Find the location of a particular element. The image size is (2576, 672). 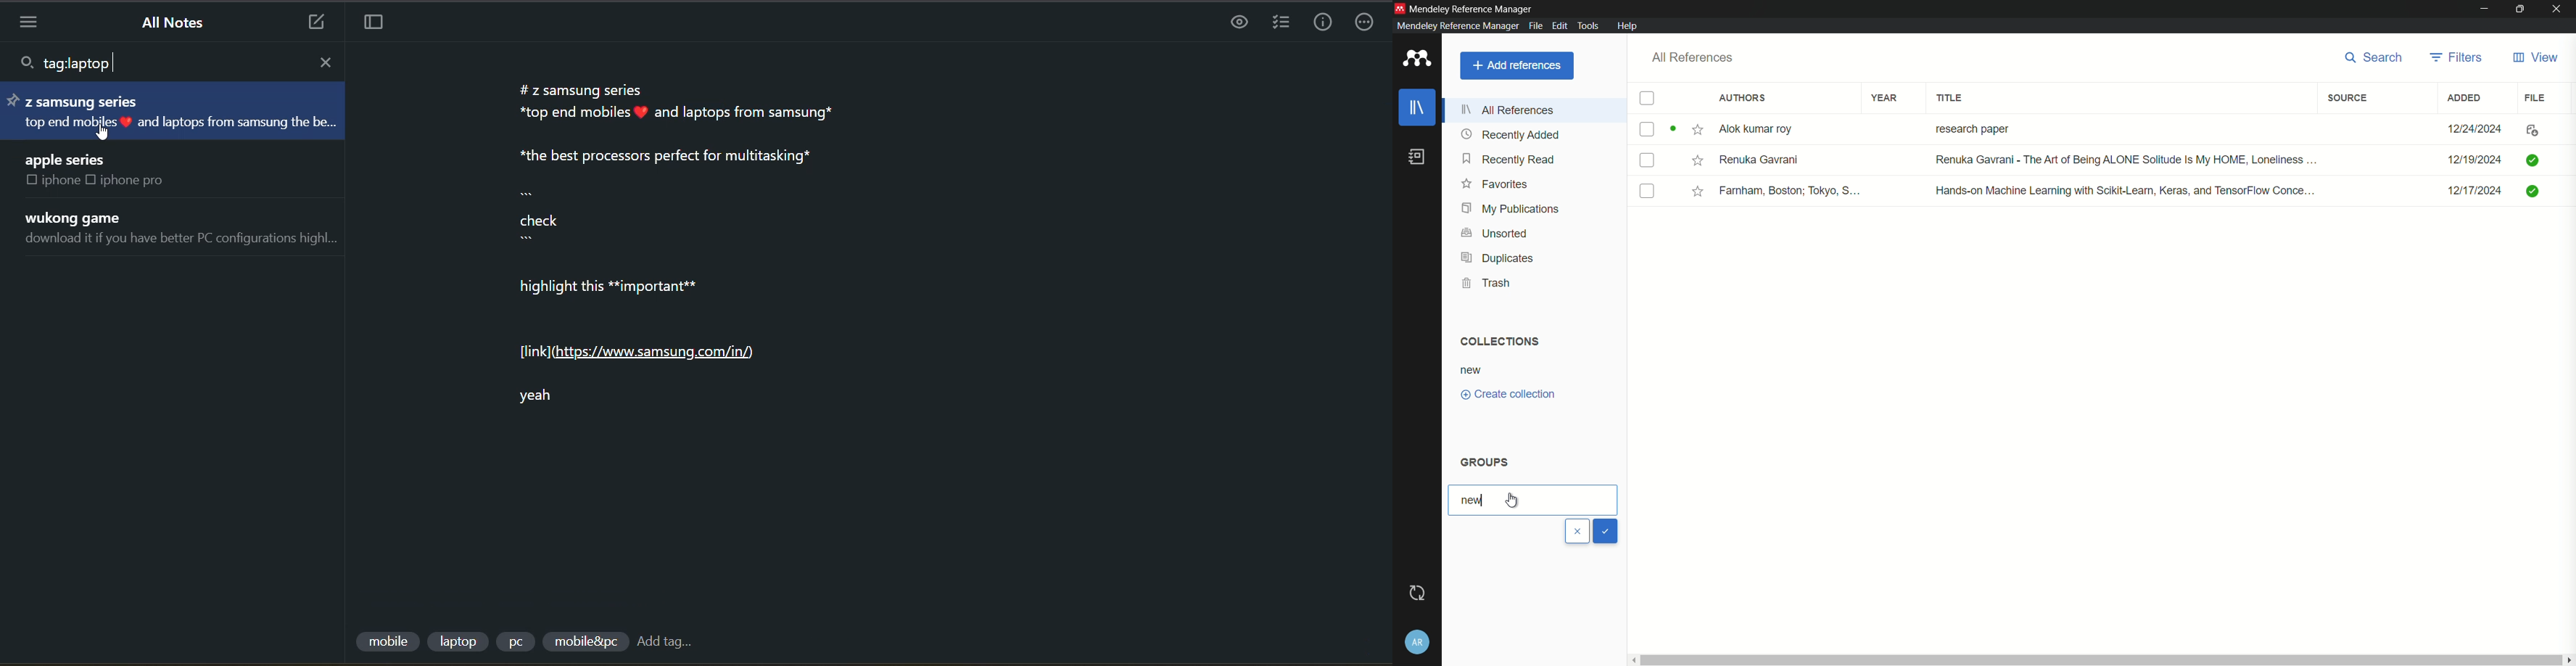

title is located at coordinates (1951, 98).